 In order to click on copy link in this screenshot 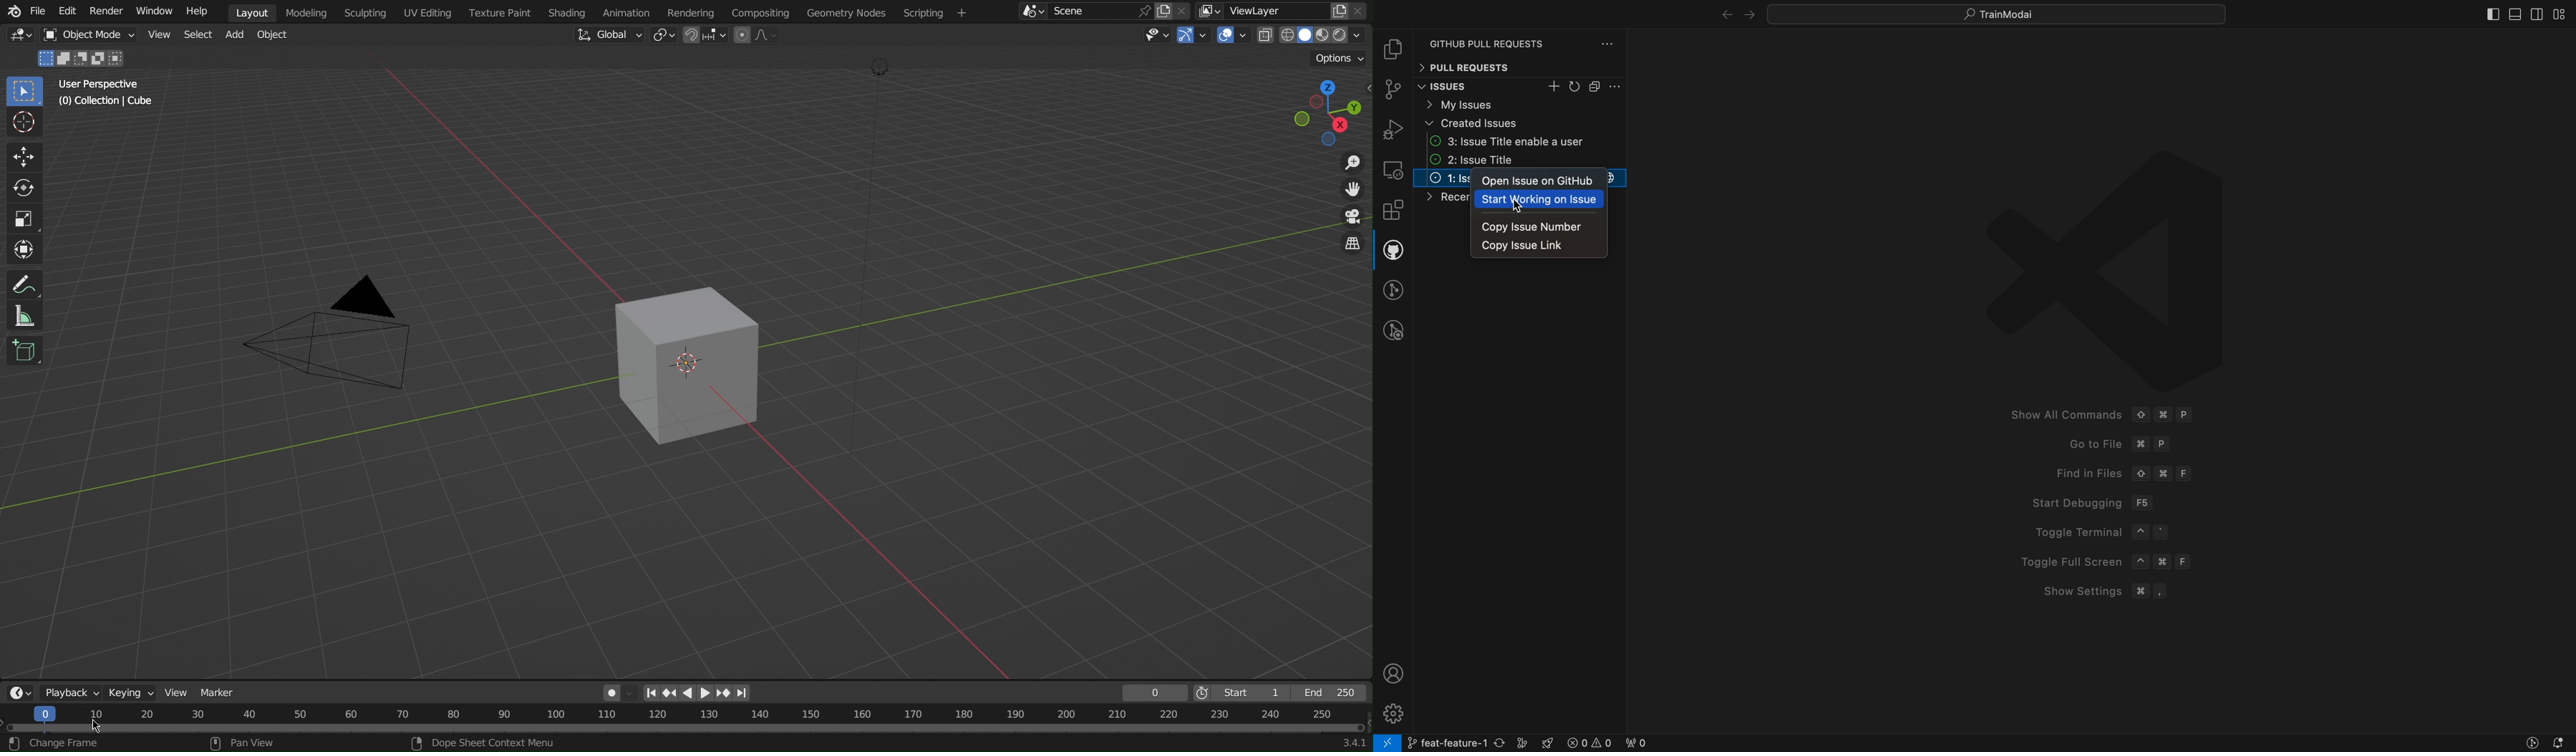, I will do `click(1541, 247)`.